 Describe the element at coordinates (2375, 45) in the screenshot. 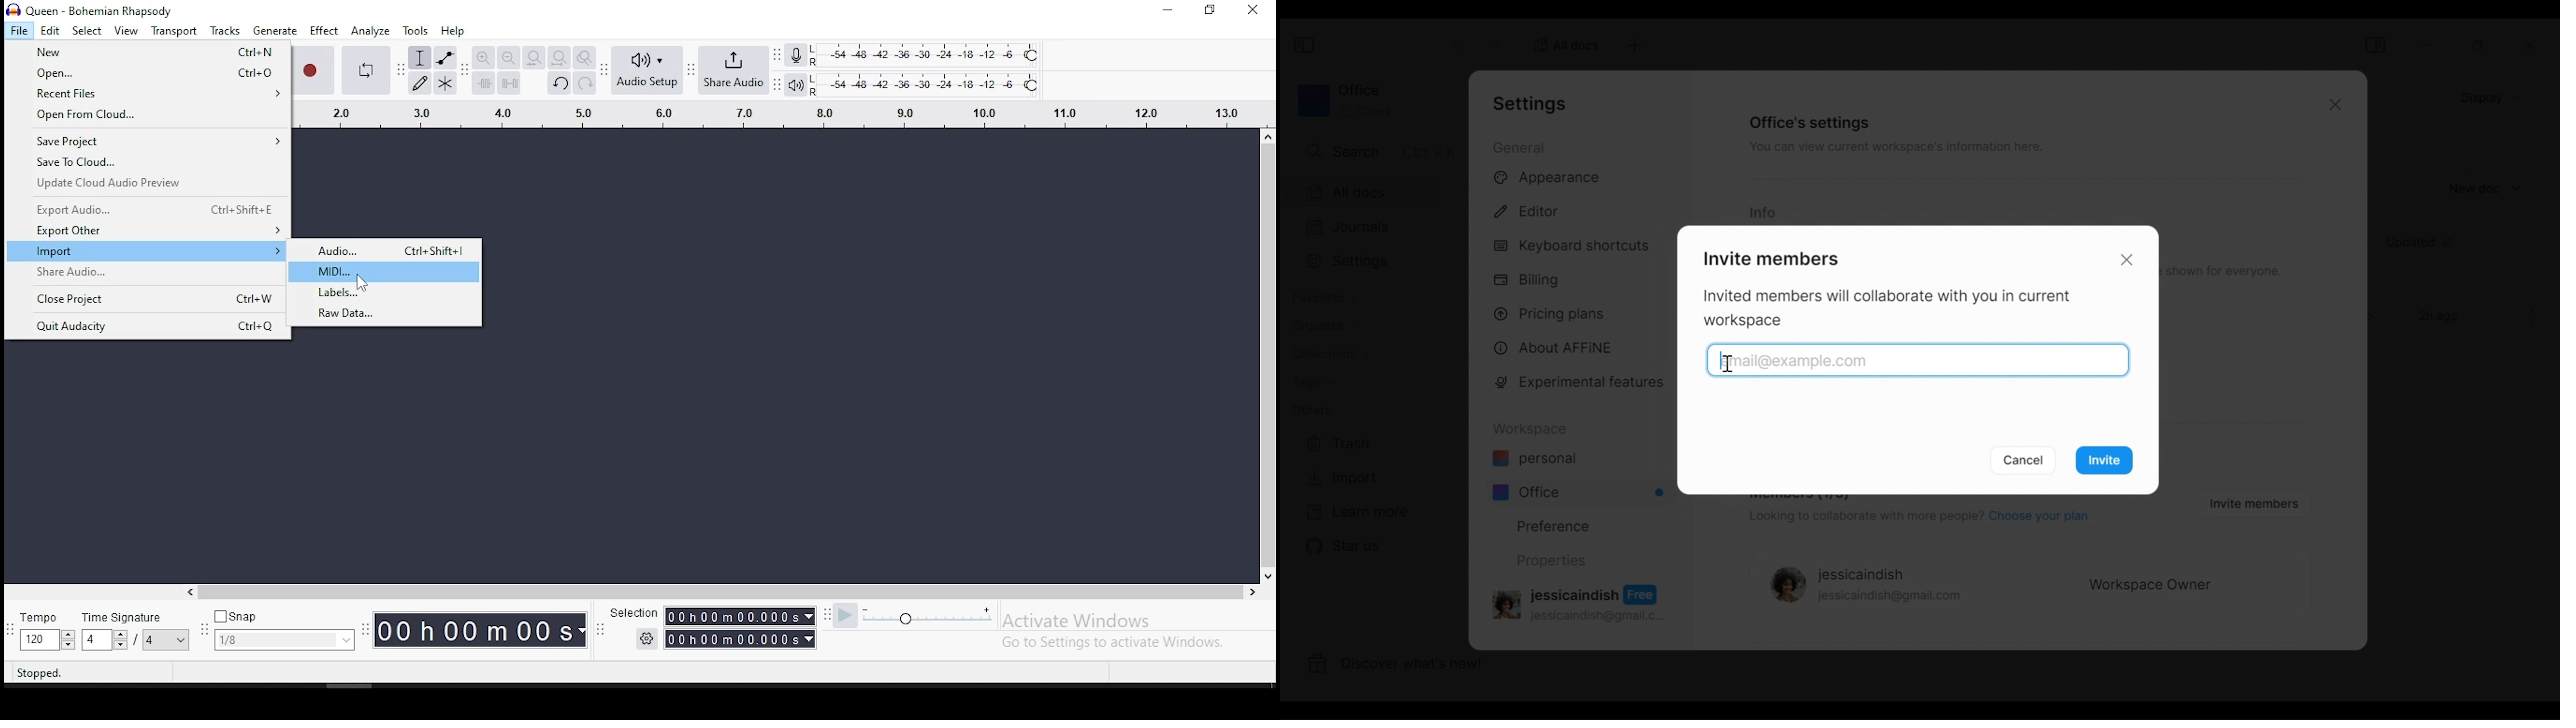

I see `Show/Hide Sidebar` at that location.